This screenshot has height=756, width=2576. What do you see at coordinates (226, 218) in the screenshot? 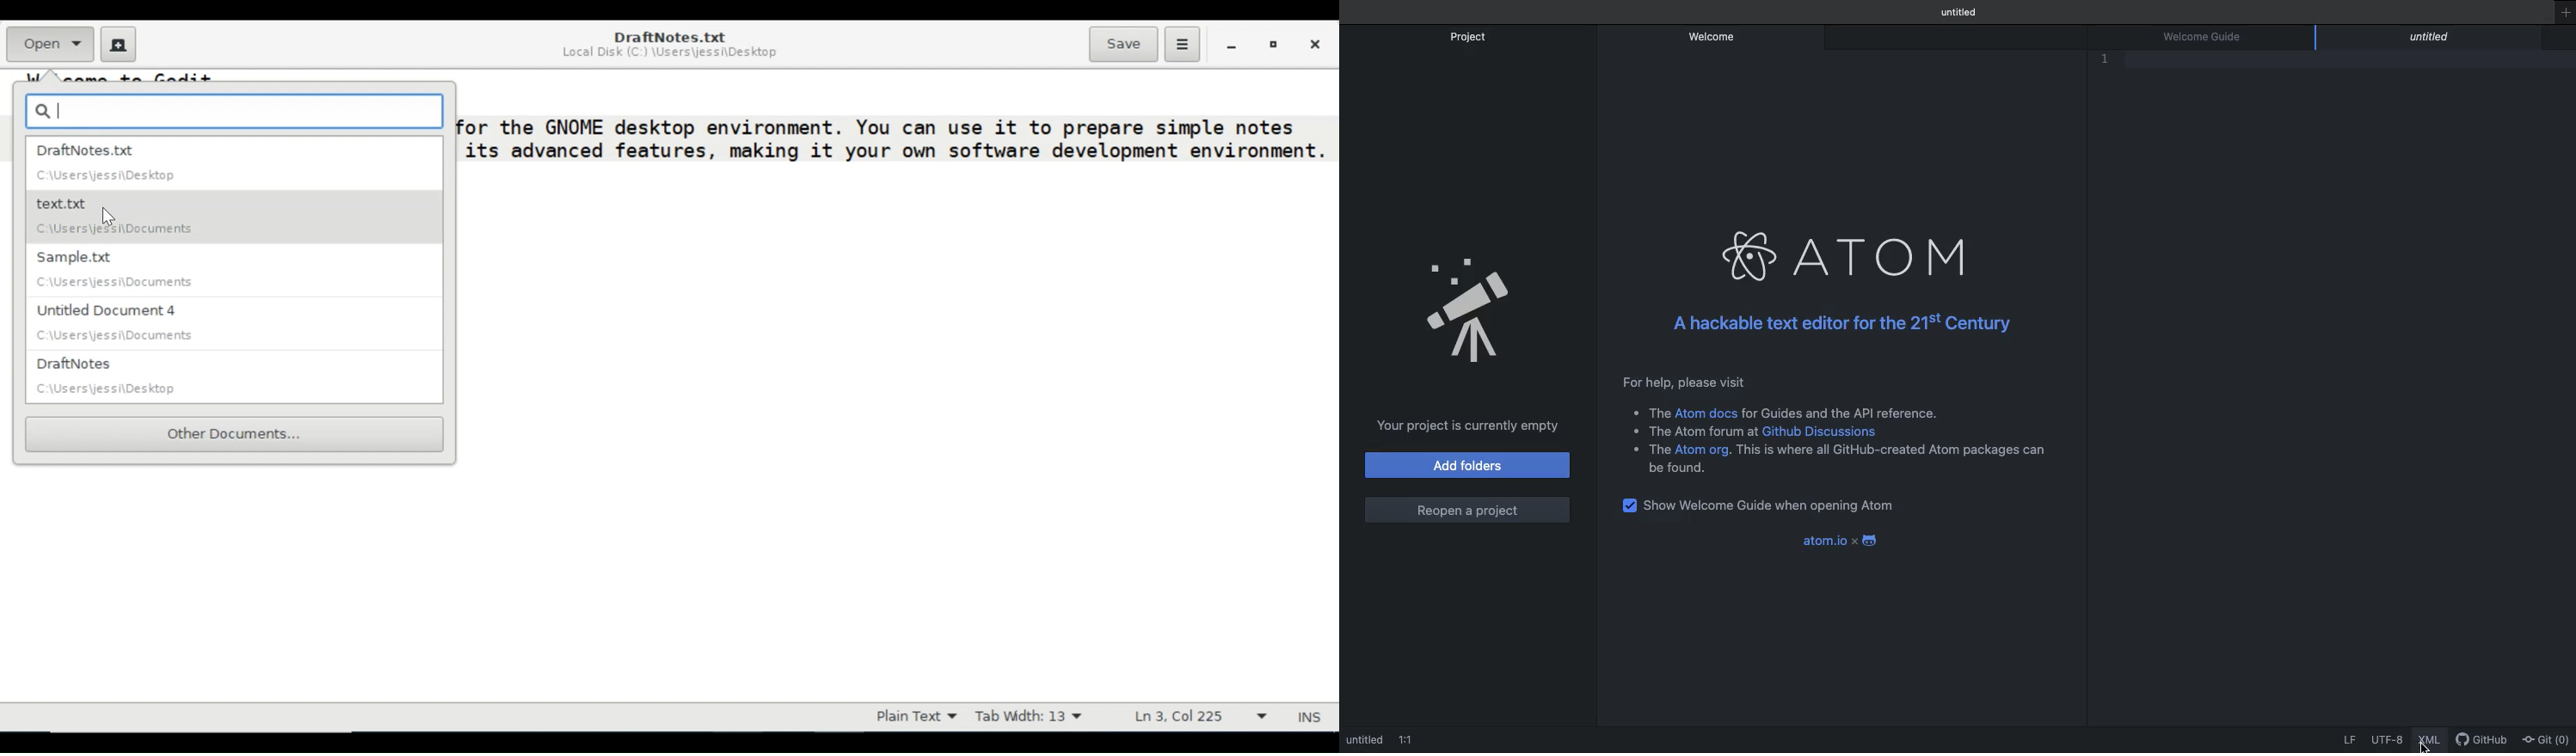
I see `text.txt` at bounding box center [226, 218].